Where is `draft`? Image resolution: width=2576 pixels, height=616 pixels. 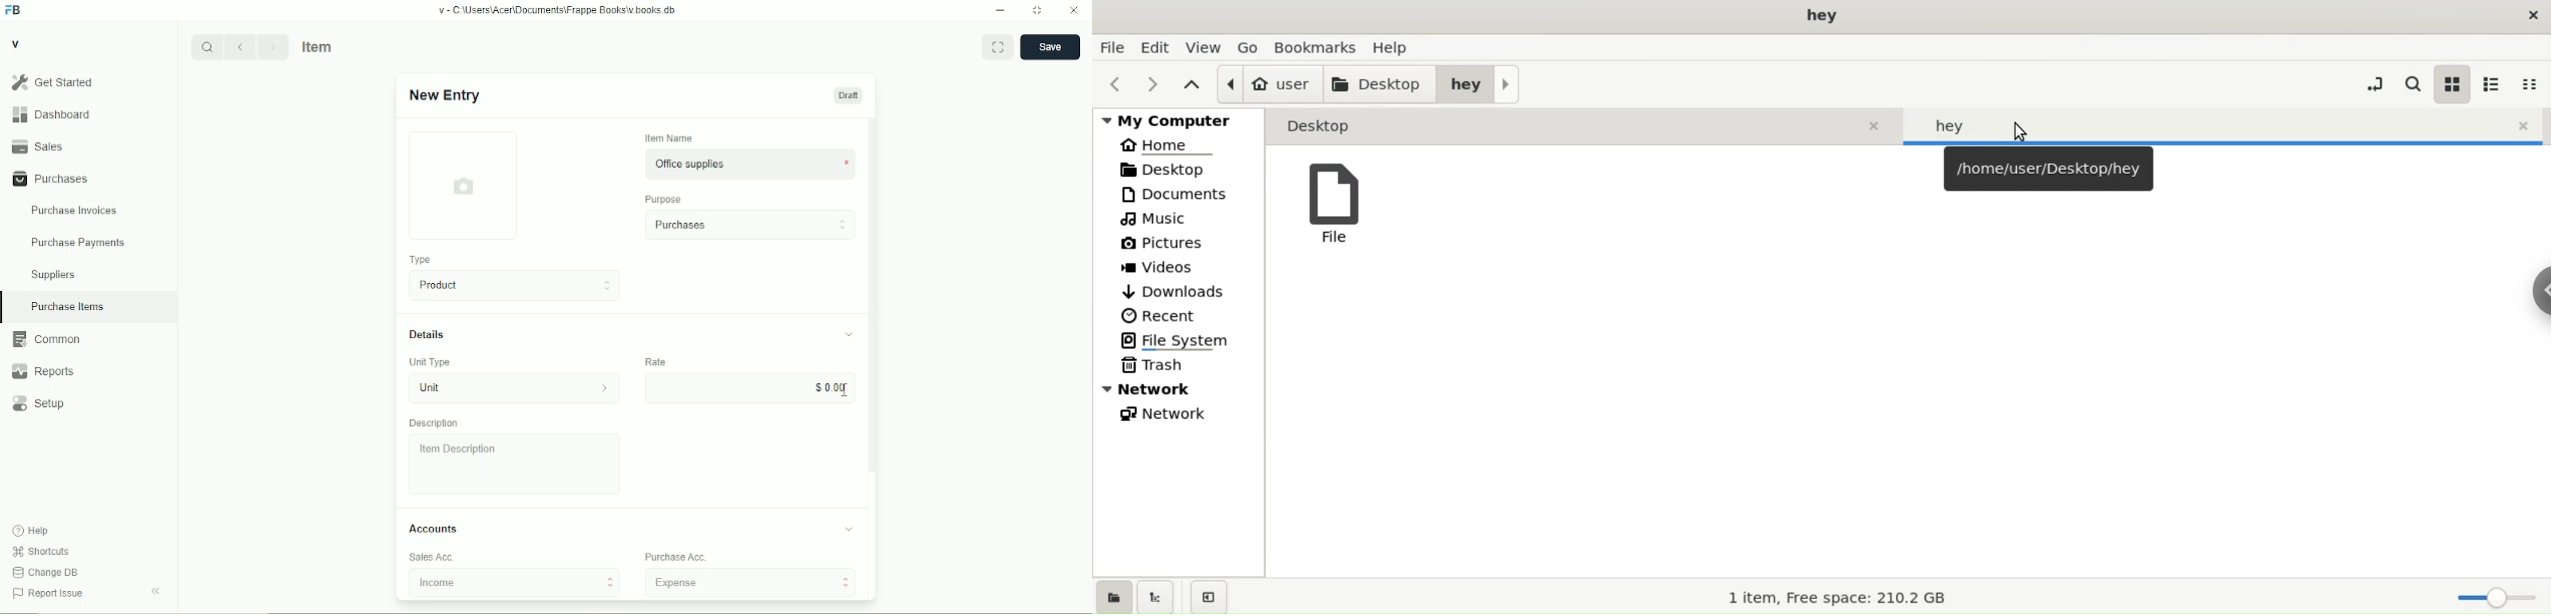
draft is located at coordinates (849, 95).